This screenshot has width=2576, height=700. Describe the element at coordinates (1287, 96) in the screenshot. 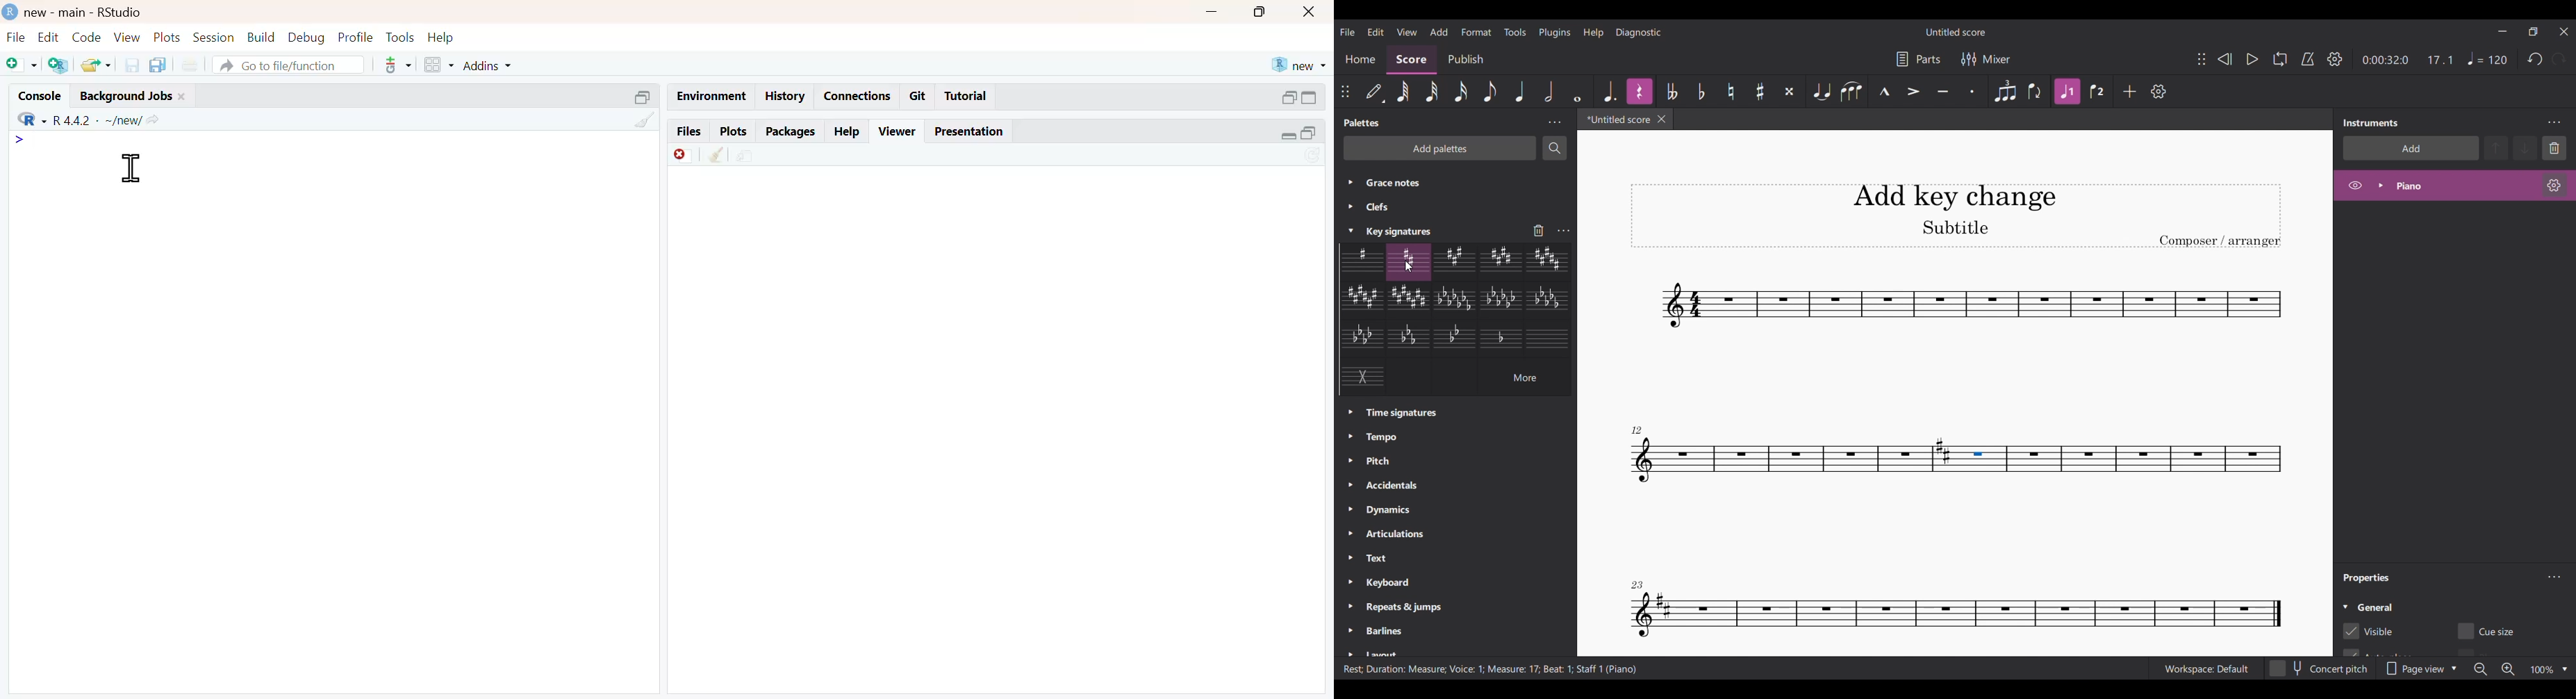

I see `minimize` at that location.